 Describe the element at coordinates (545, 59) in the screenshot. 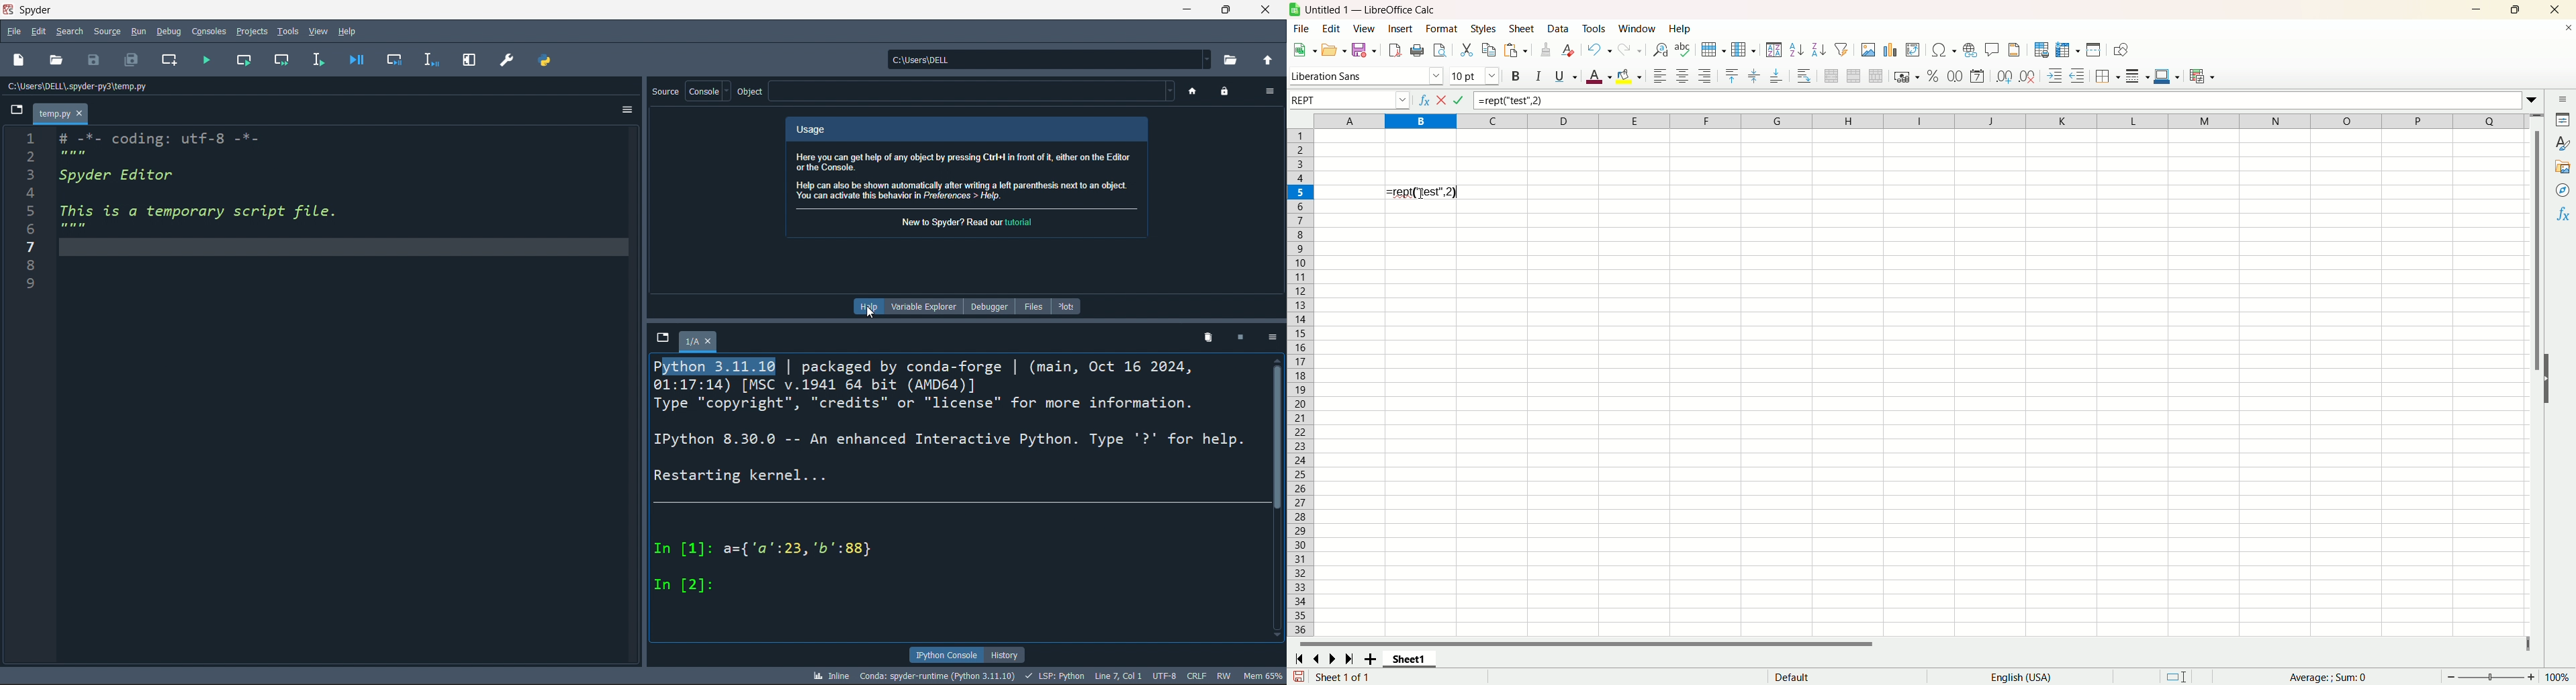

I see `path manager` at that location.